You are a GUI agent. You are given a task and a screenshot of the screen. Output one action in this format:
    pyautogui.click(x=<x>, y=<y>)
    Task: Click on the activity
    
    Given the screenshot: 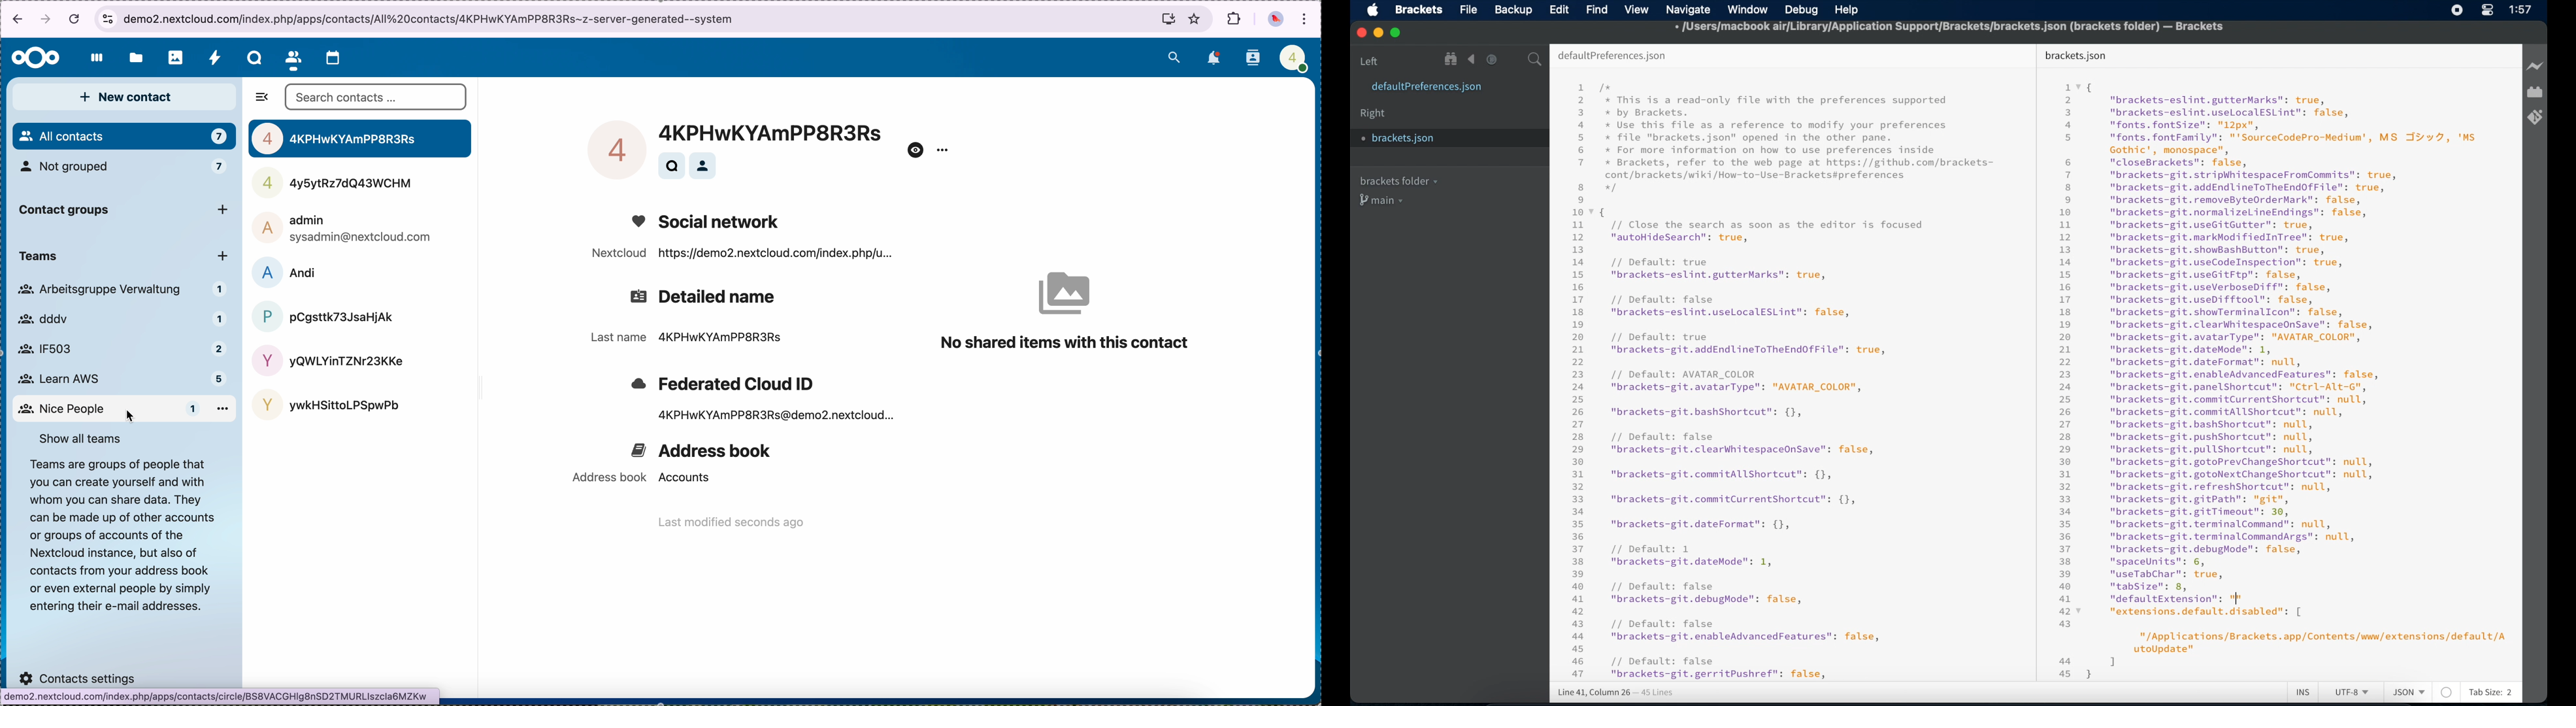 What is the action you would take?
    pyautogui.click(x=214, y=57)
    